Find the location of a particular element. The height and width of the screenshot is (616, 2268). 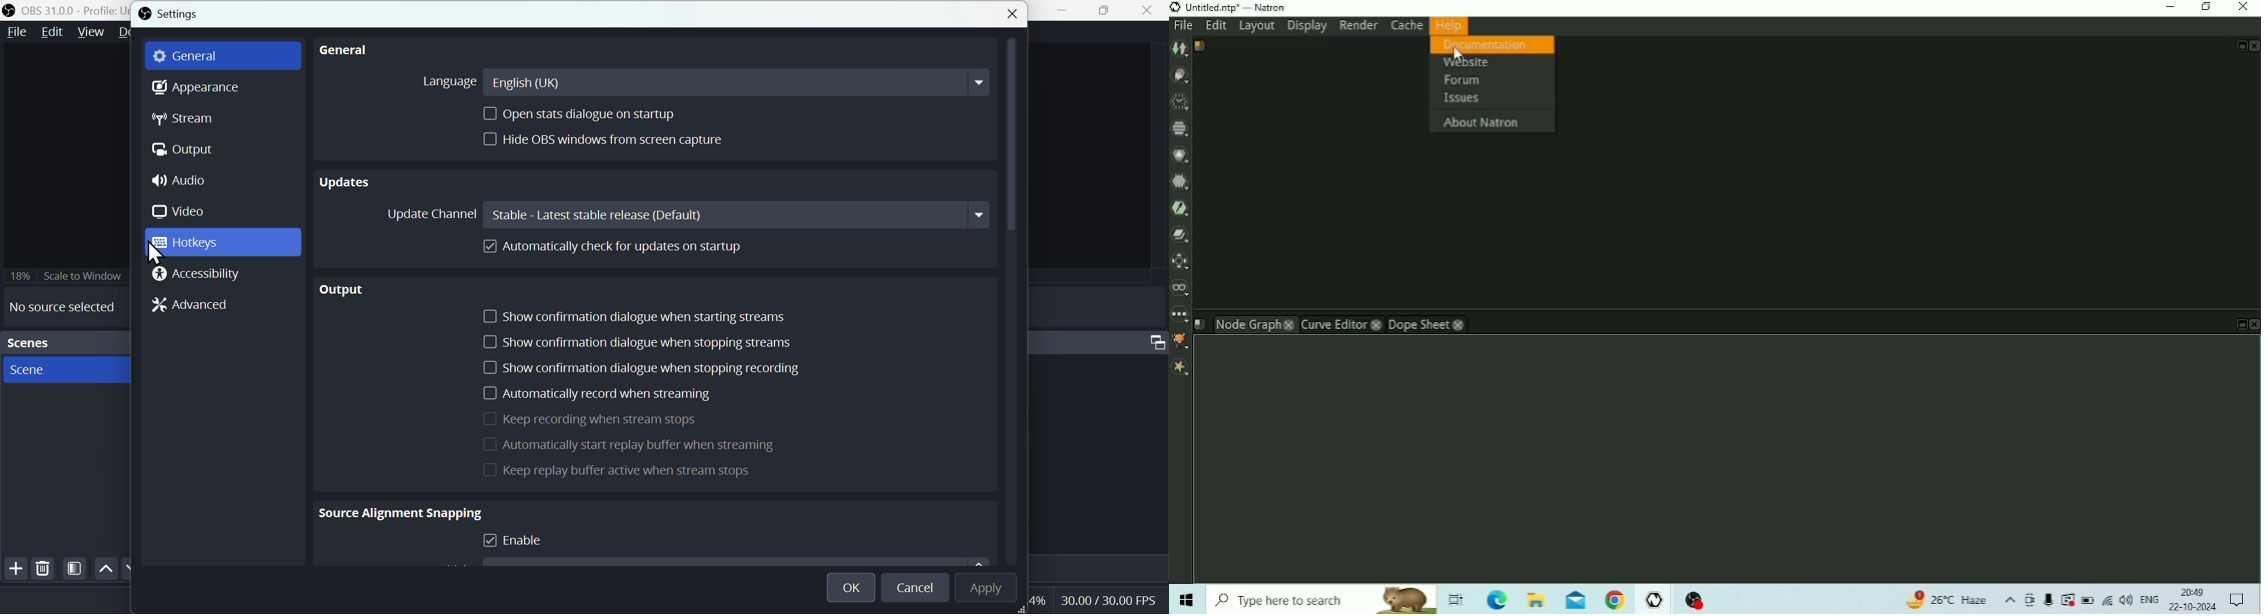

Performance bar paanchala is located at coordinates (1111, 602).